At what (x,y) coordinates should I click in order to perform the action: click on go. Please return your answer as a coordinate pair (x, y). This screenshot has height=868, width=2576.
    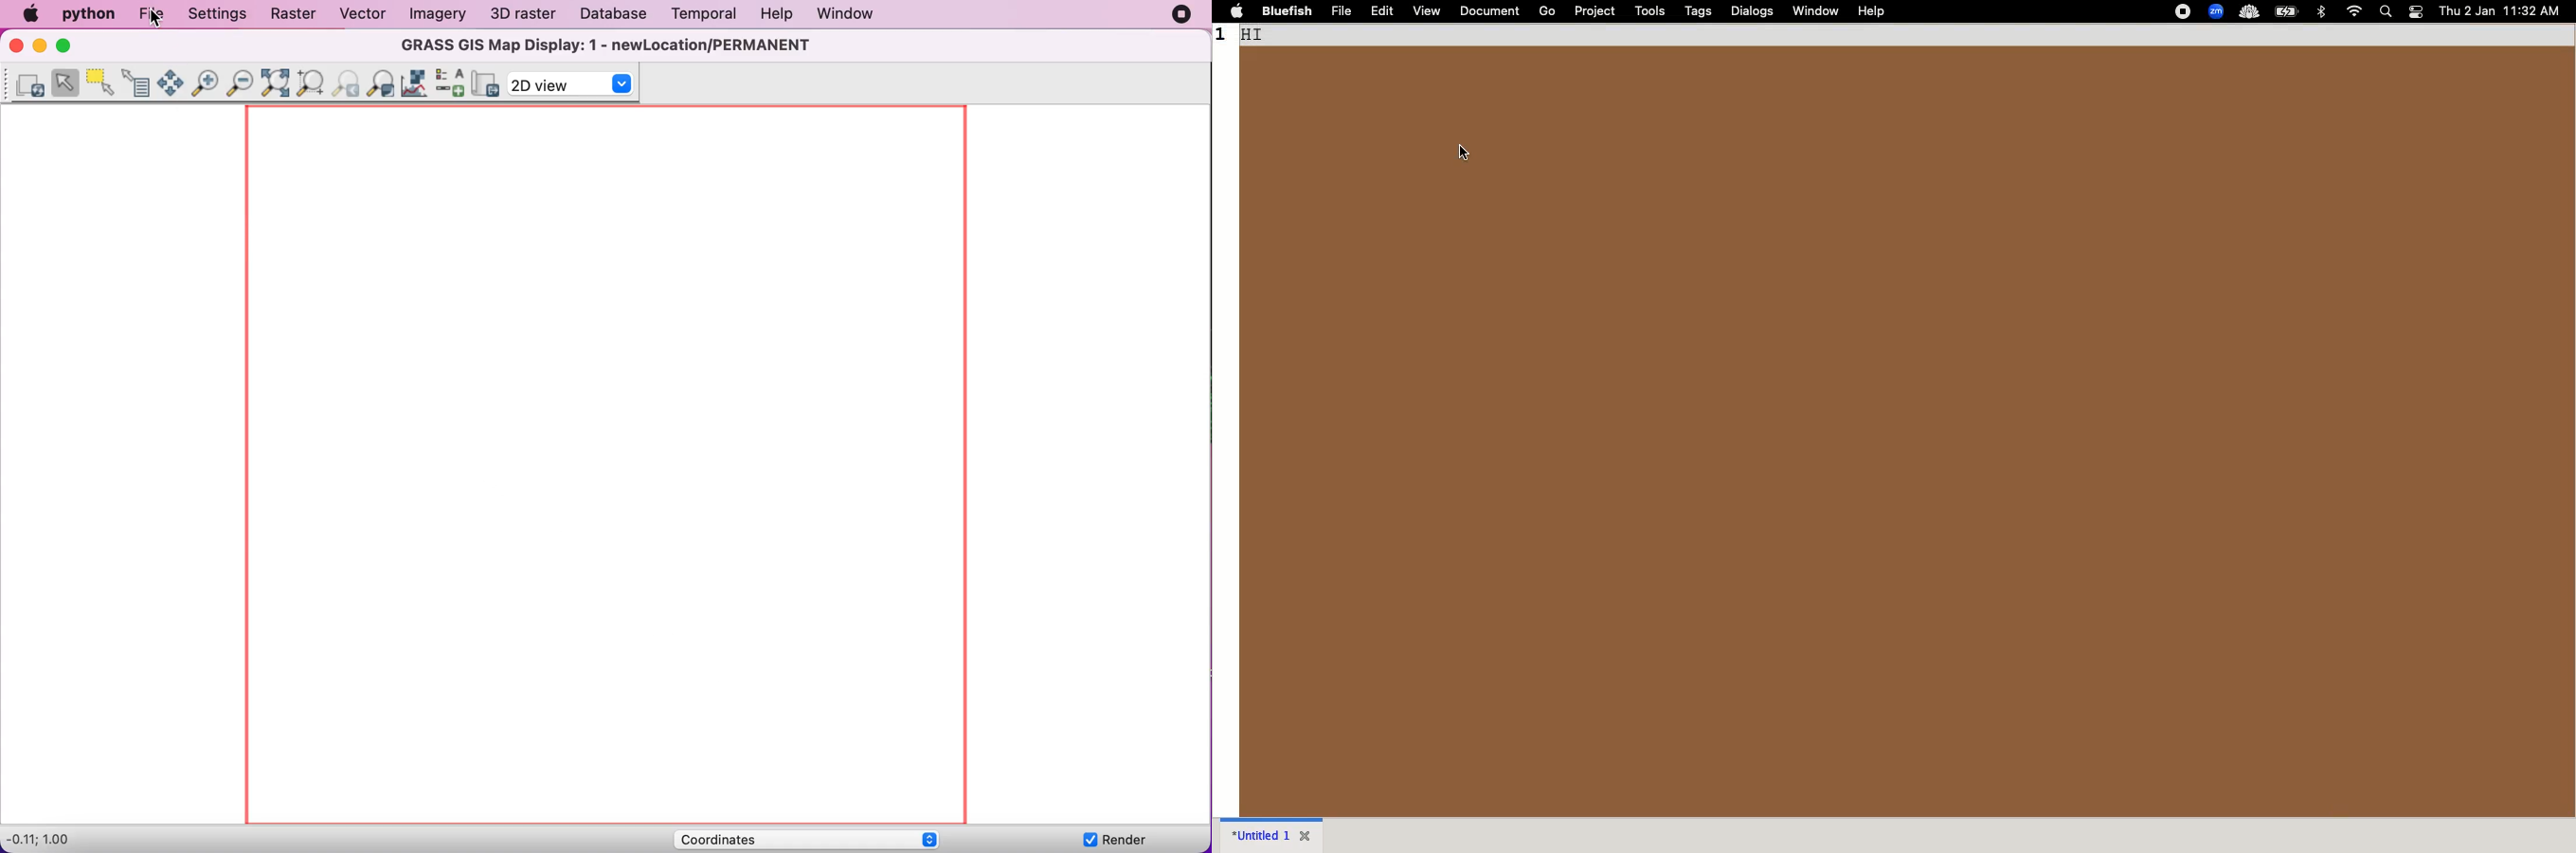
    Looking at the image, I should click on (1547, 11).